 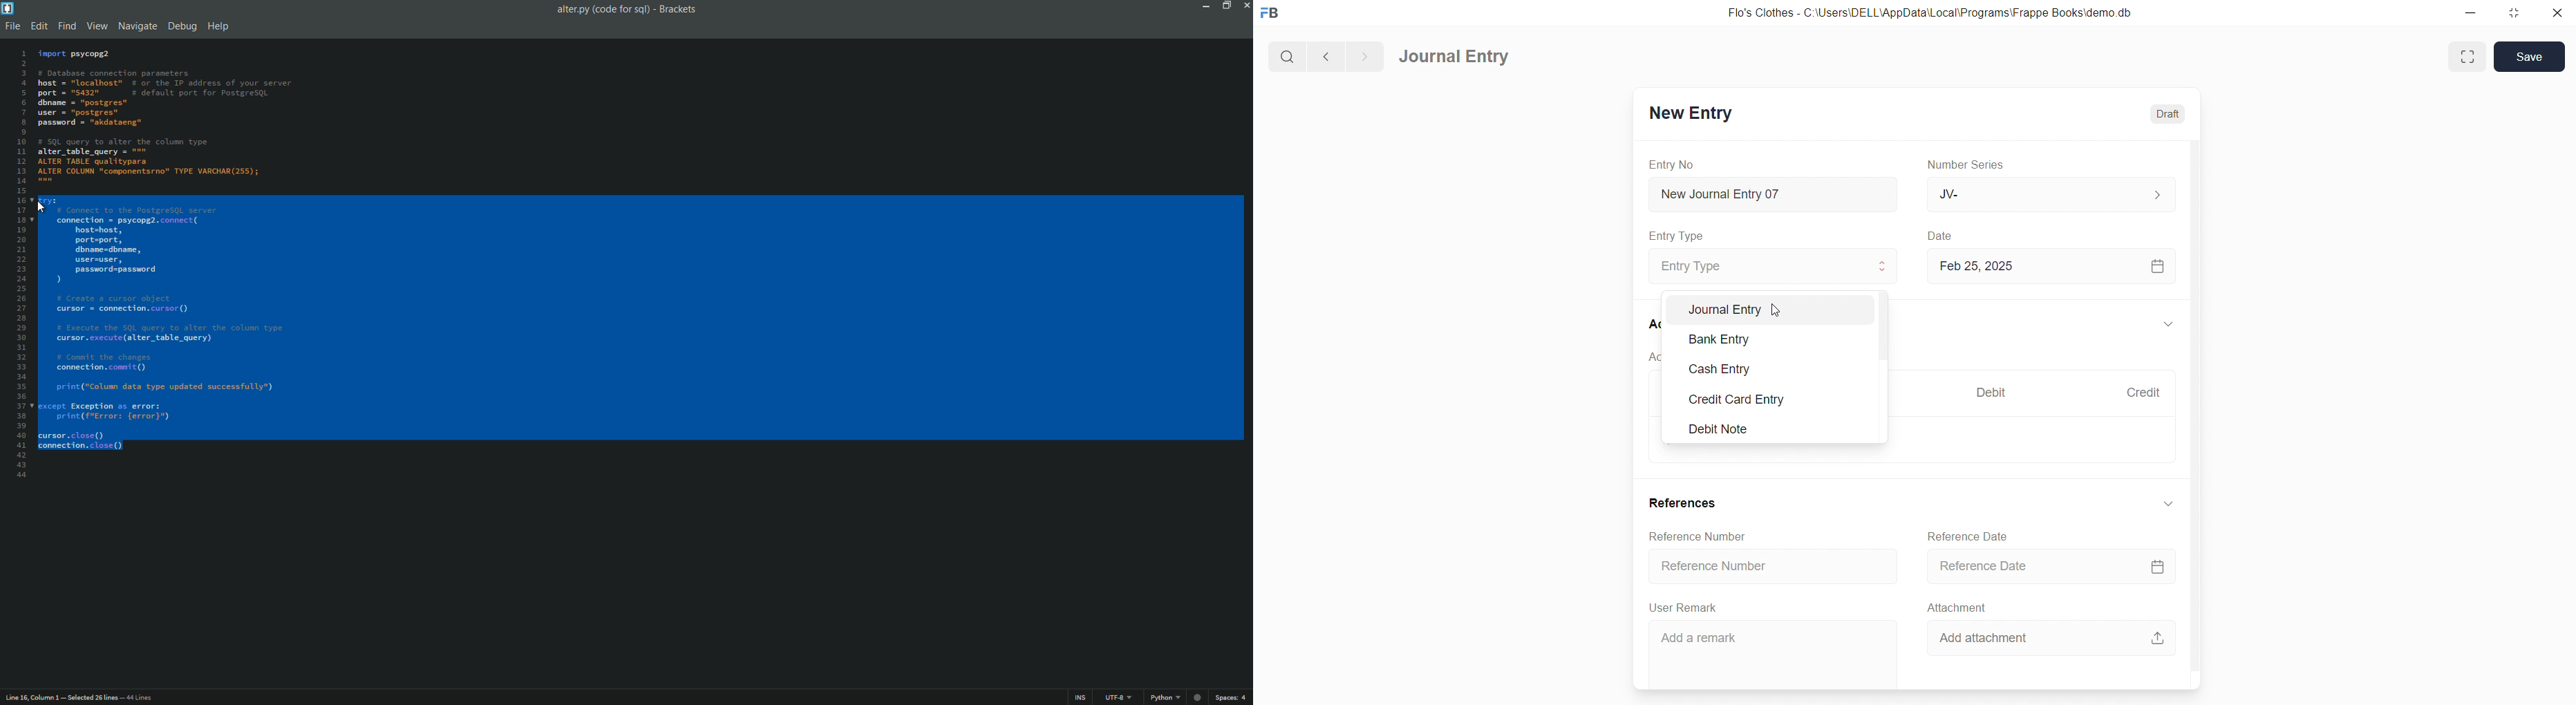 I want to click on Journal Entry, so click(x=1456, y=57).